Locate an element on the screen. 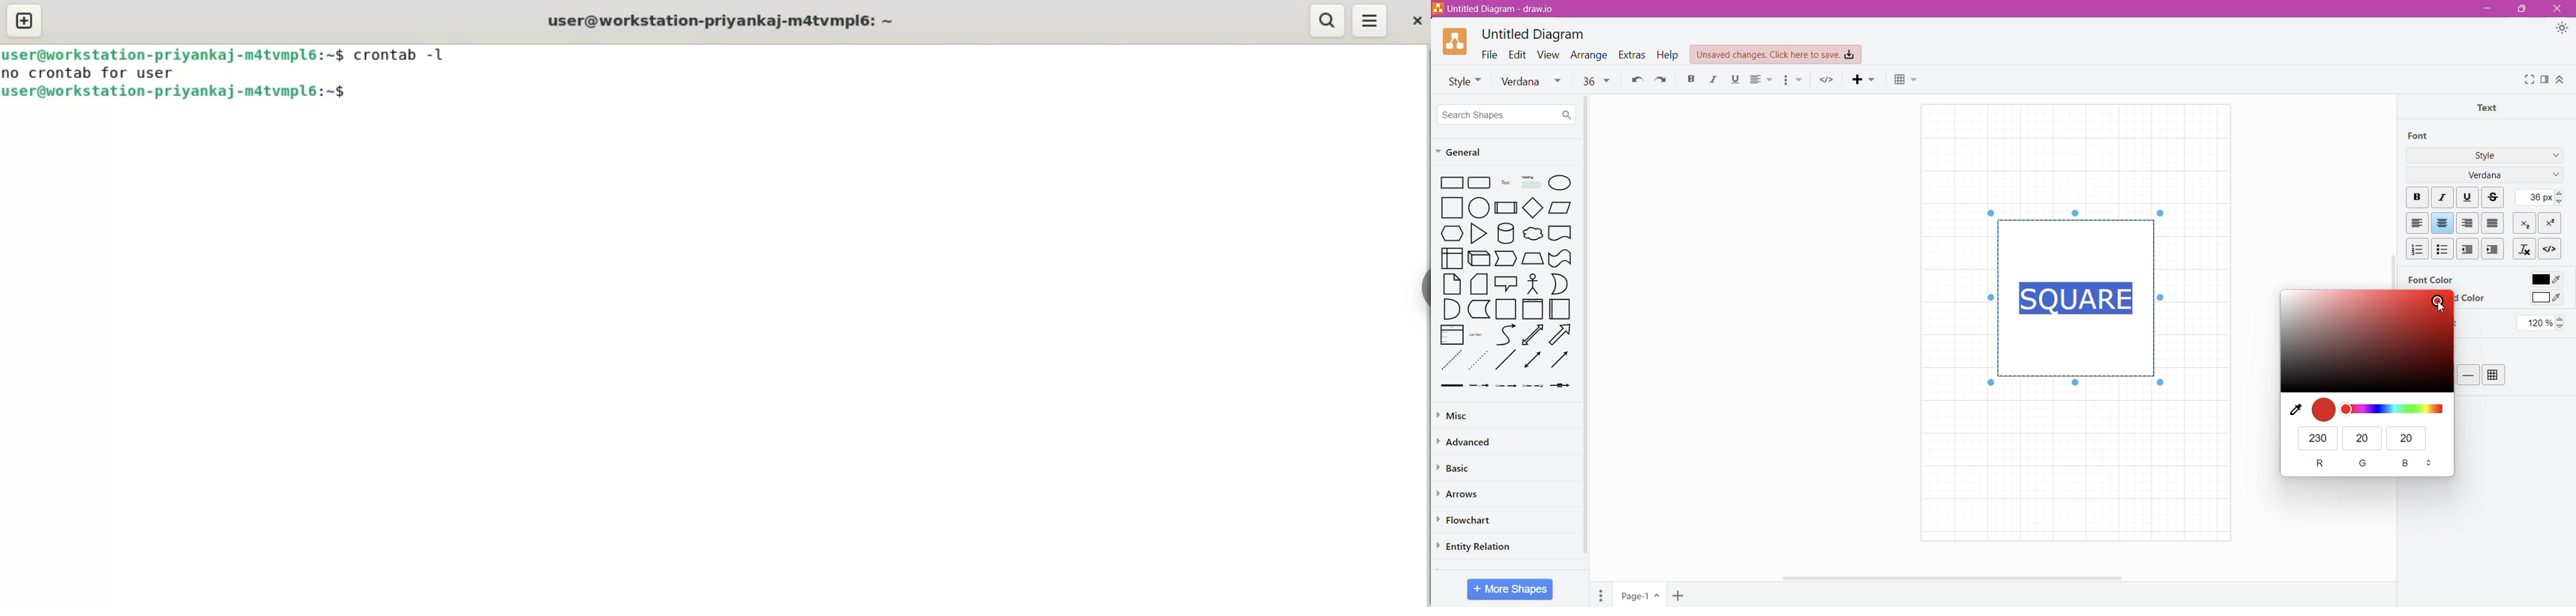  Application Logo is located at coordinates (1456, 42).